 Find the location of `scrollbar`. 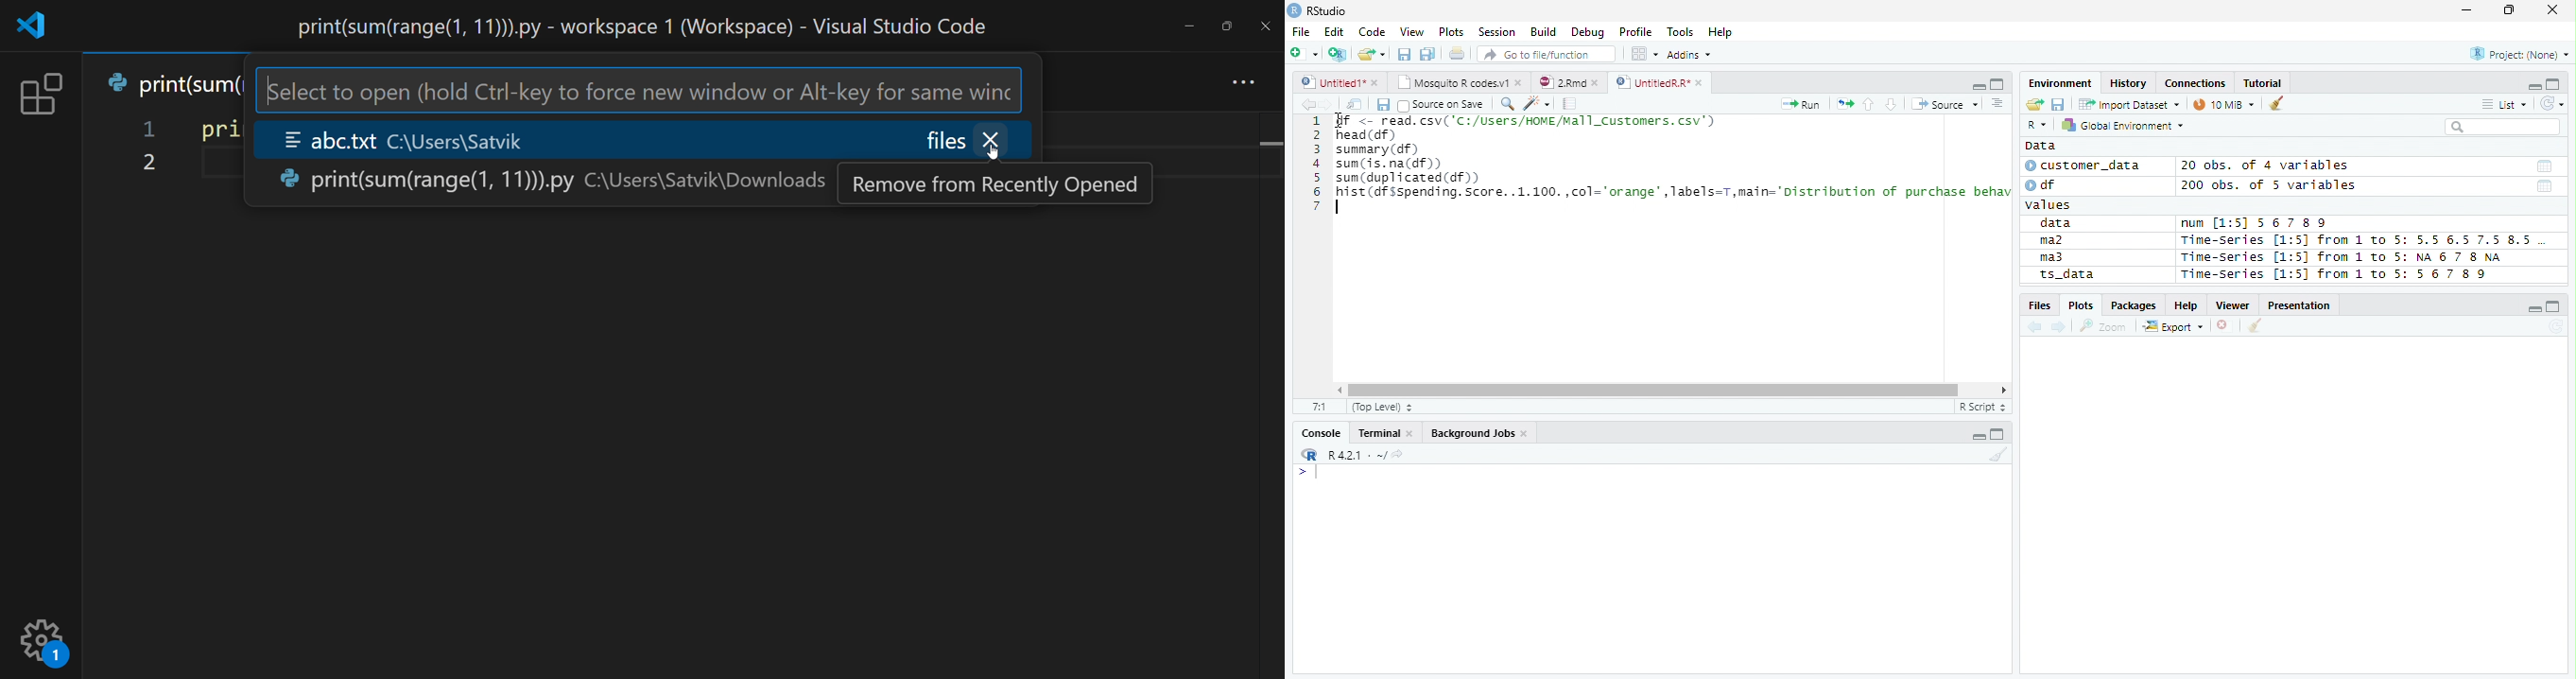

scrollbar is located at coordinates (1268, 383).